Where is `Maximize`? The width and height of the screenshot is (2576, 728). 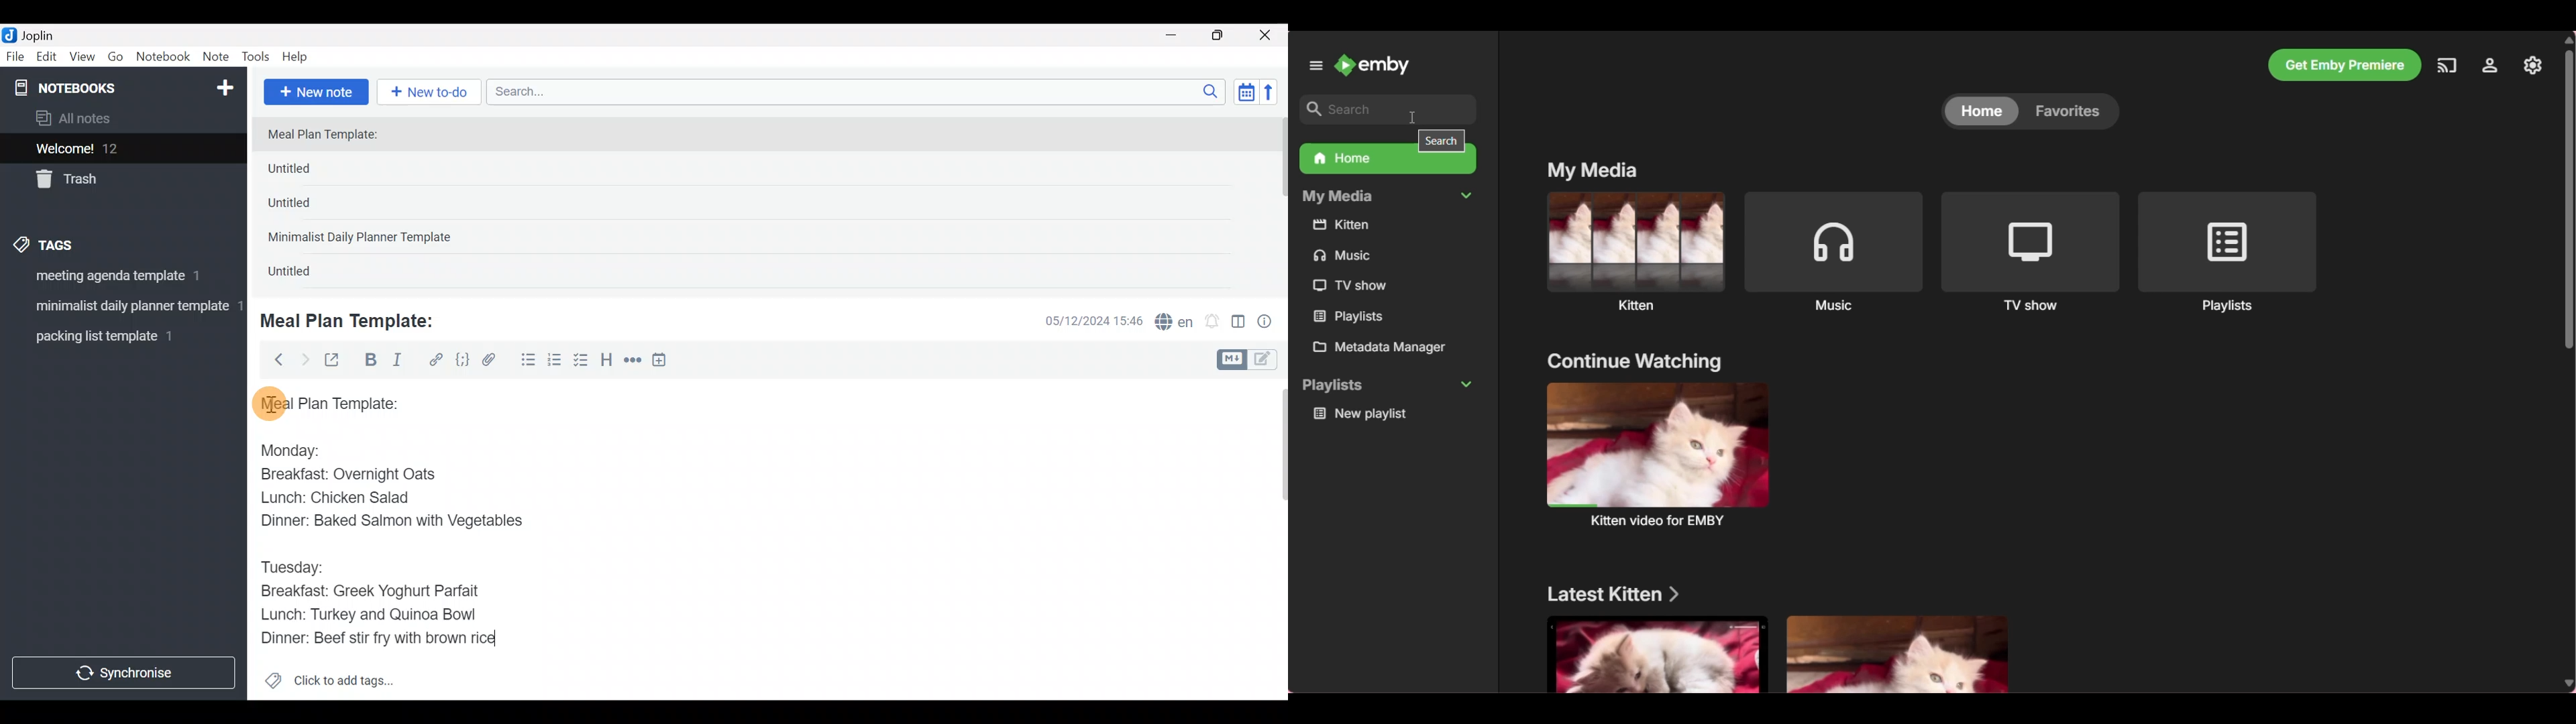
Maximize is located at coordinates (1226, 36).